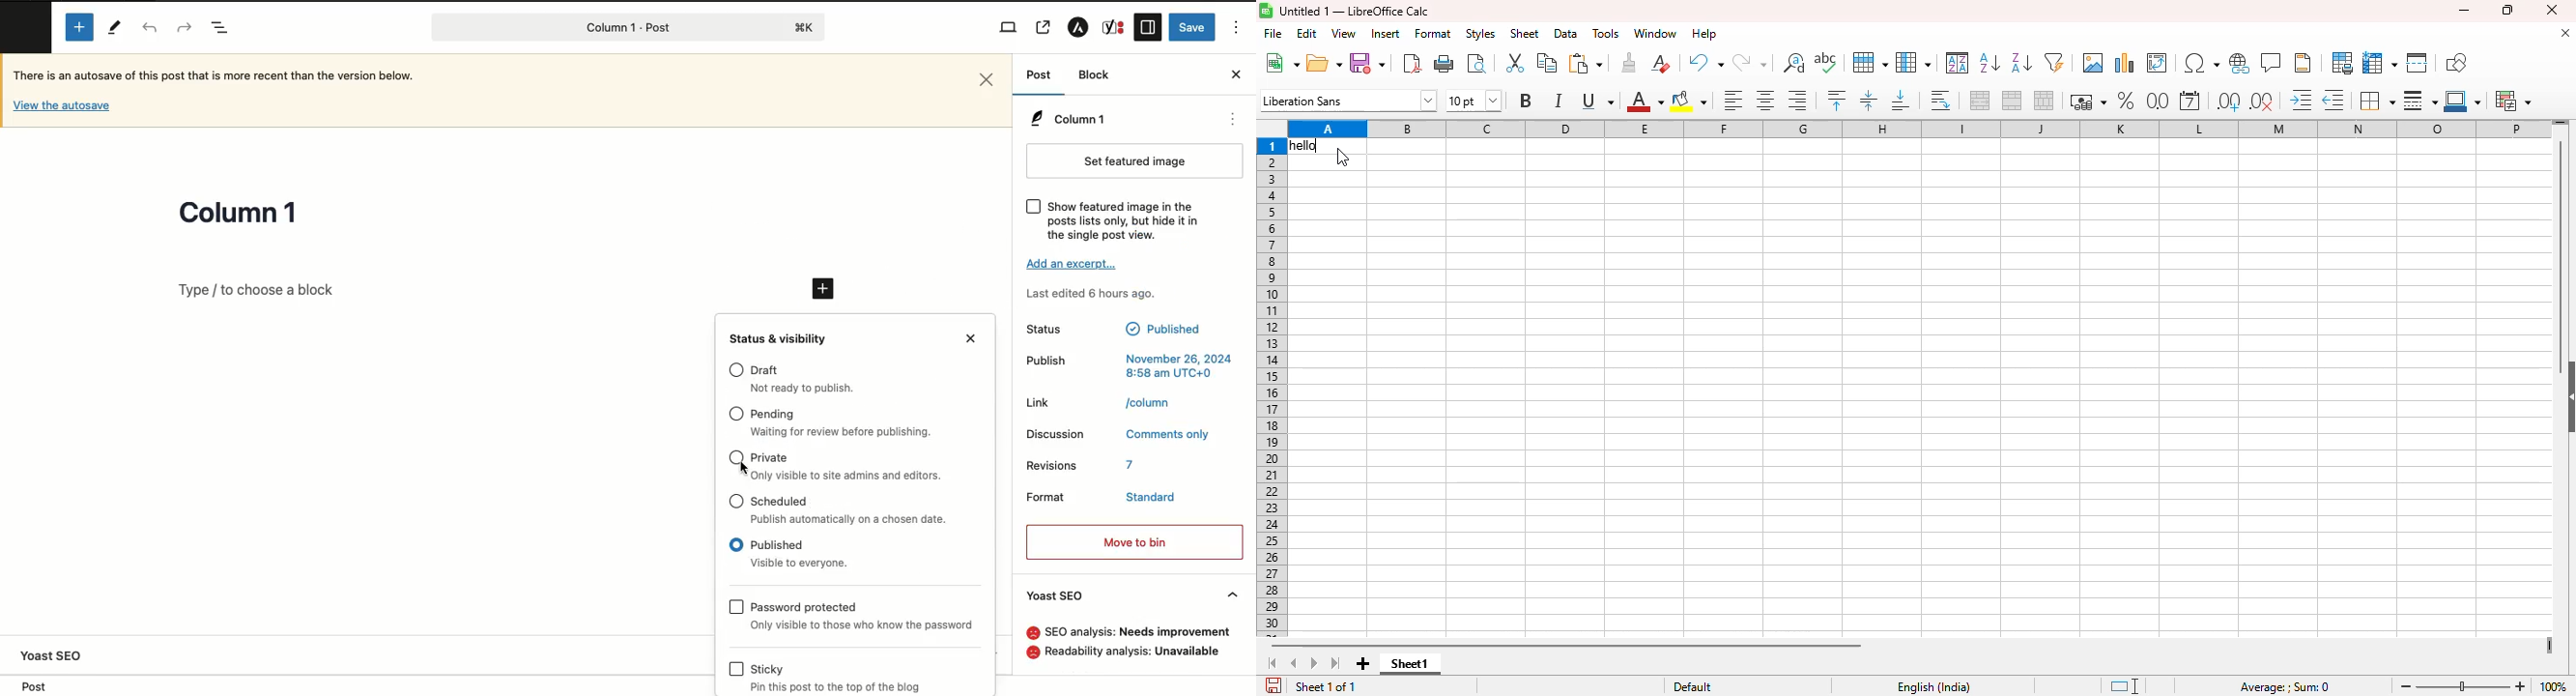 This screenshot has width=2576, height=700. Describe the element at coordinates (1445, 63) in the screenshot. I see `print` at that location.